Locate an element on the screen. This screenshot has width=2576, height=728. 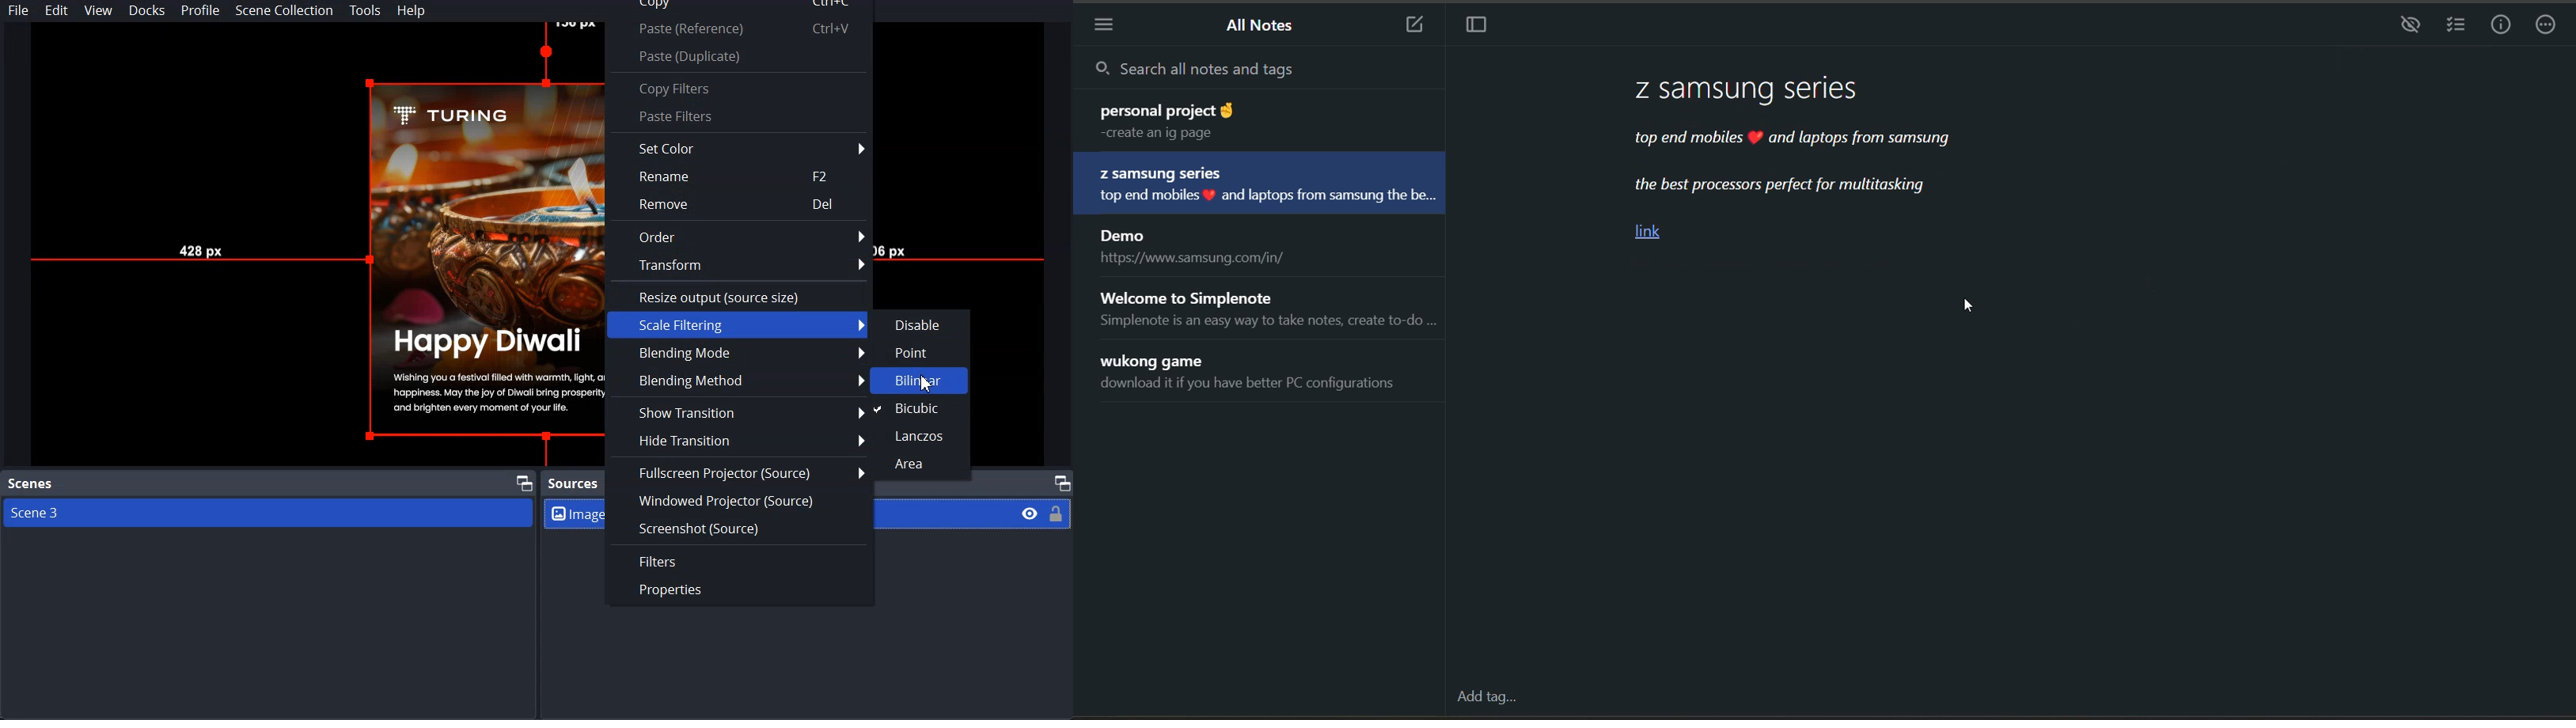
note title and preview is located at coordinates (1256, 376).